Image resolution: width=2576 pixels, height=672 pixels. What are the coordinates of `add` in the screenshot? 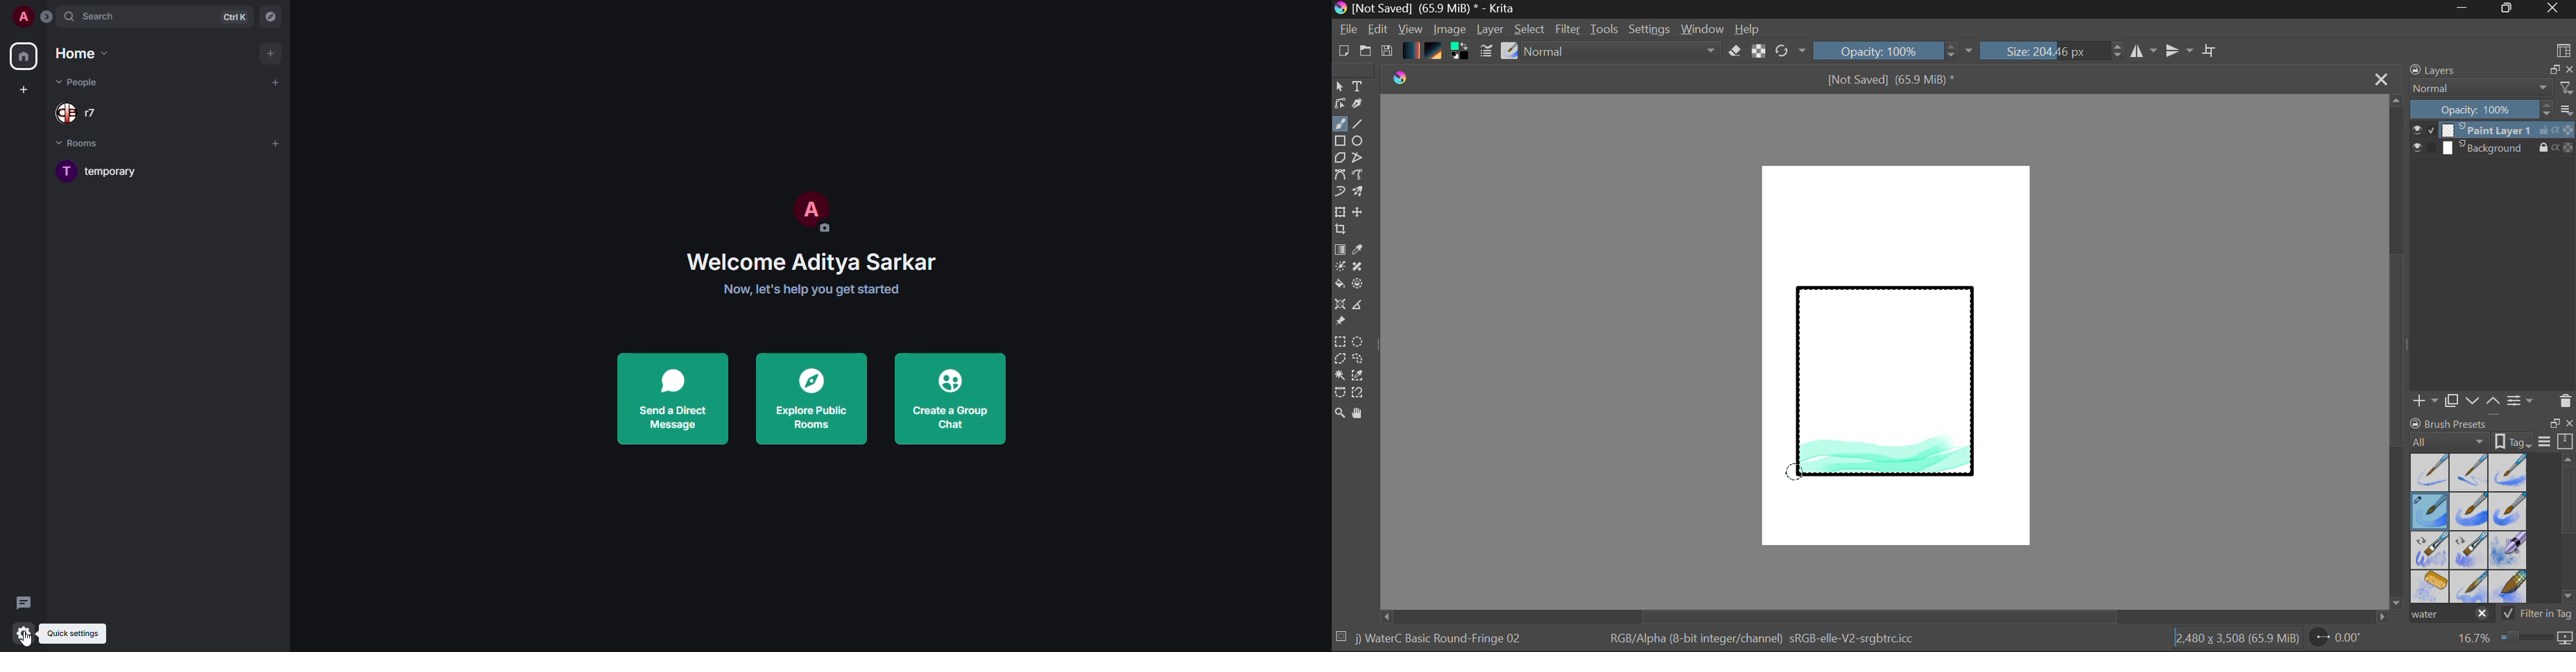 It's located at (279, 80).